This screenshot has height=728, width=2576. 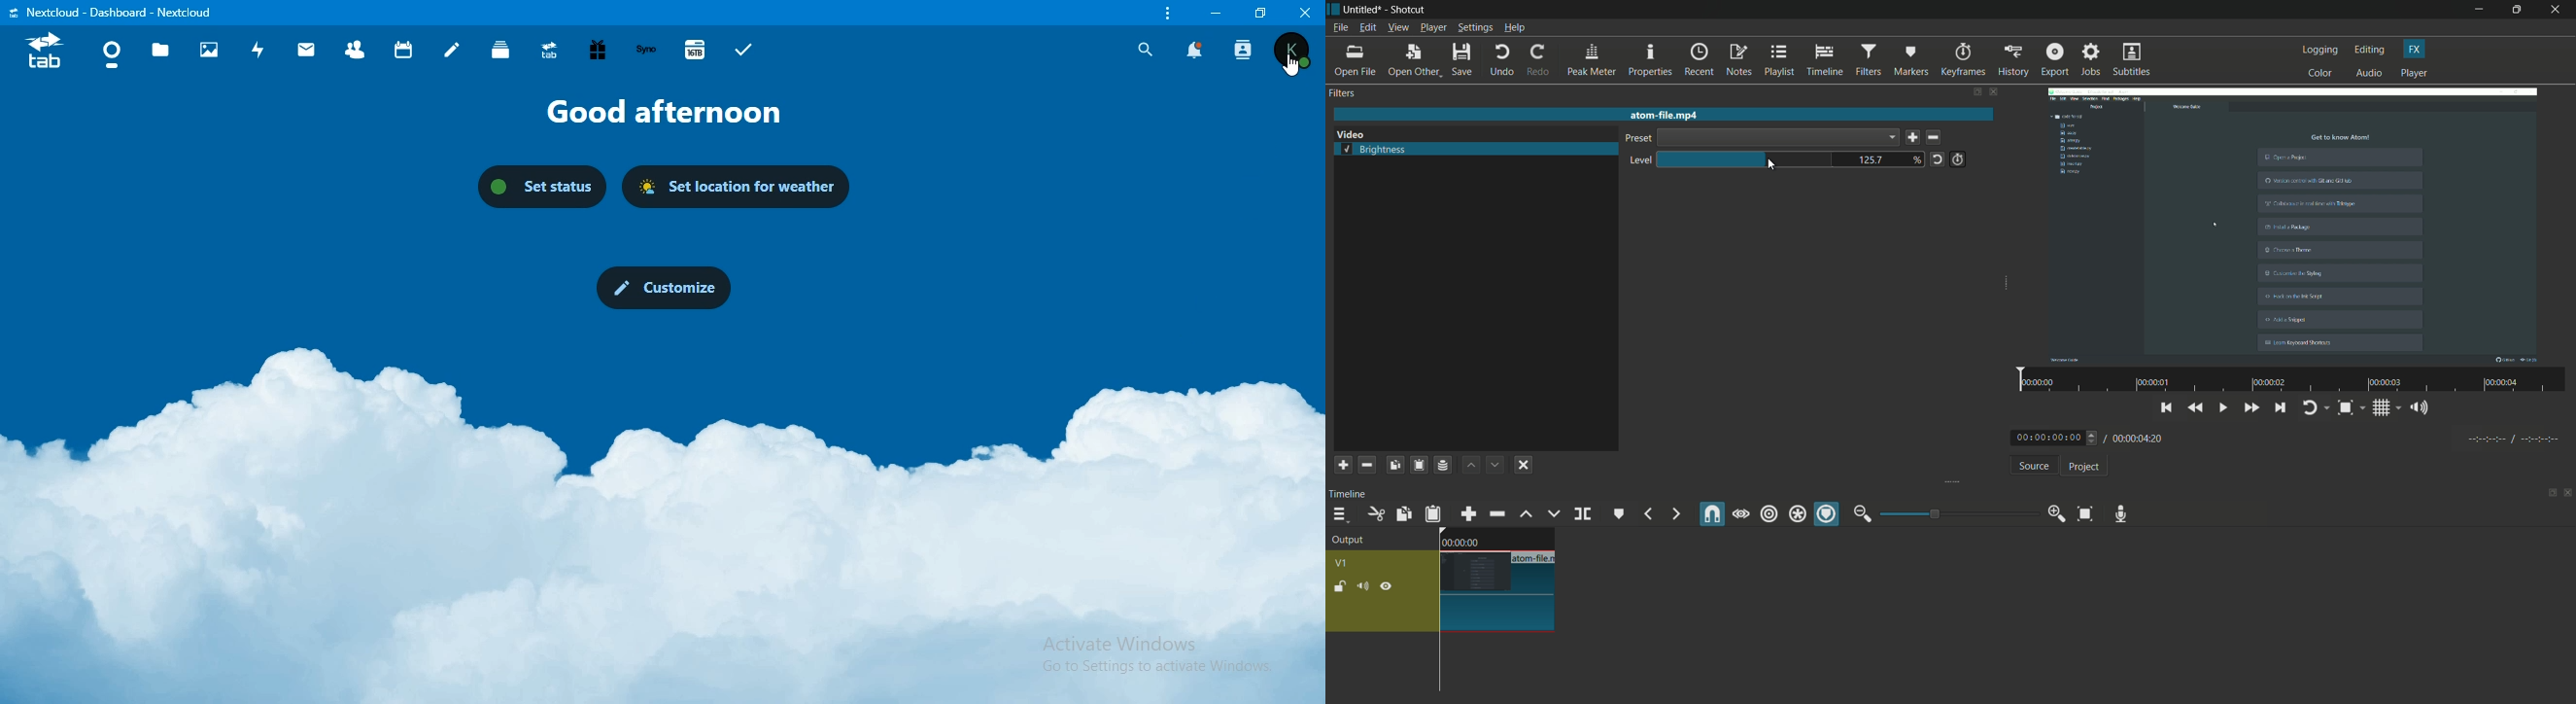 What do you see at coordinates (1862, 514) in the screenshot?
I see `zoom out` at bounding box center [1862, 514].